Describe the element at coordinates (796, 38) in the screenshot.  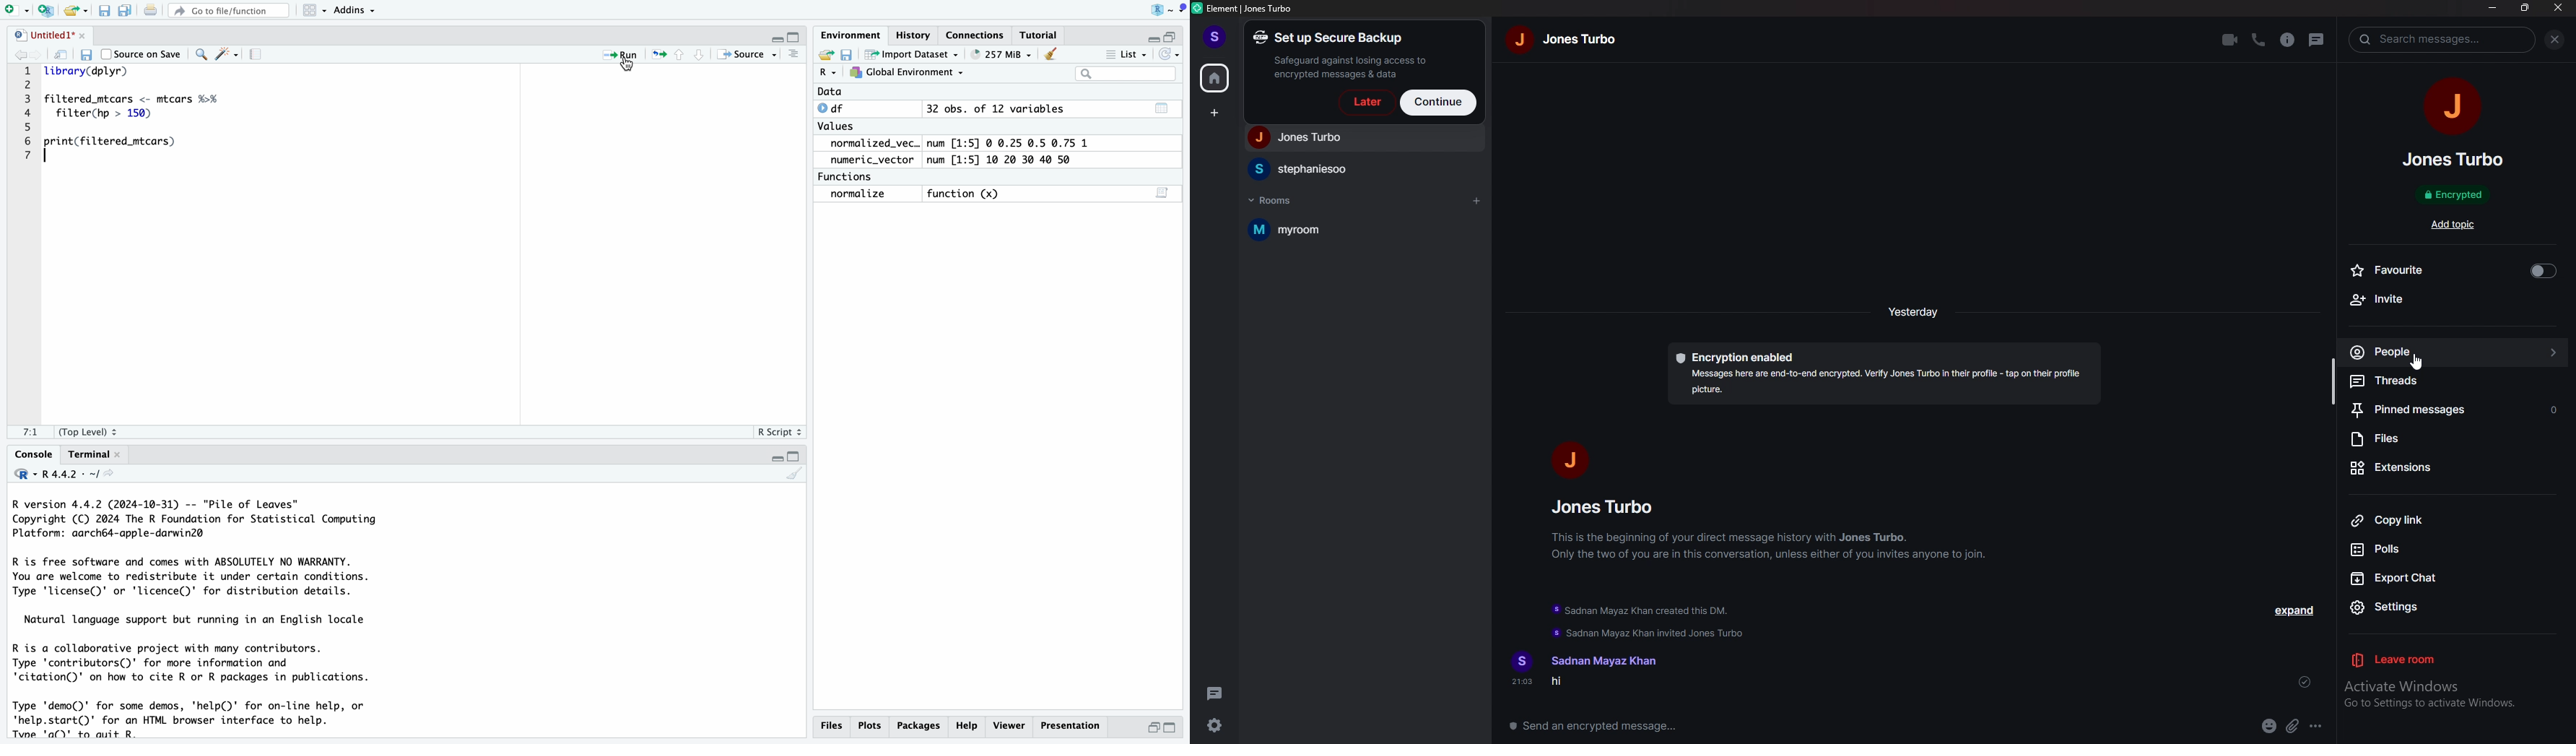
I see `maximize` at that location.